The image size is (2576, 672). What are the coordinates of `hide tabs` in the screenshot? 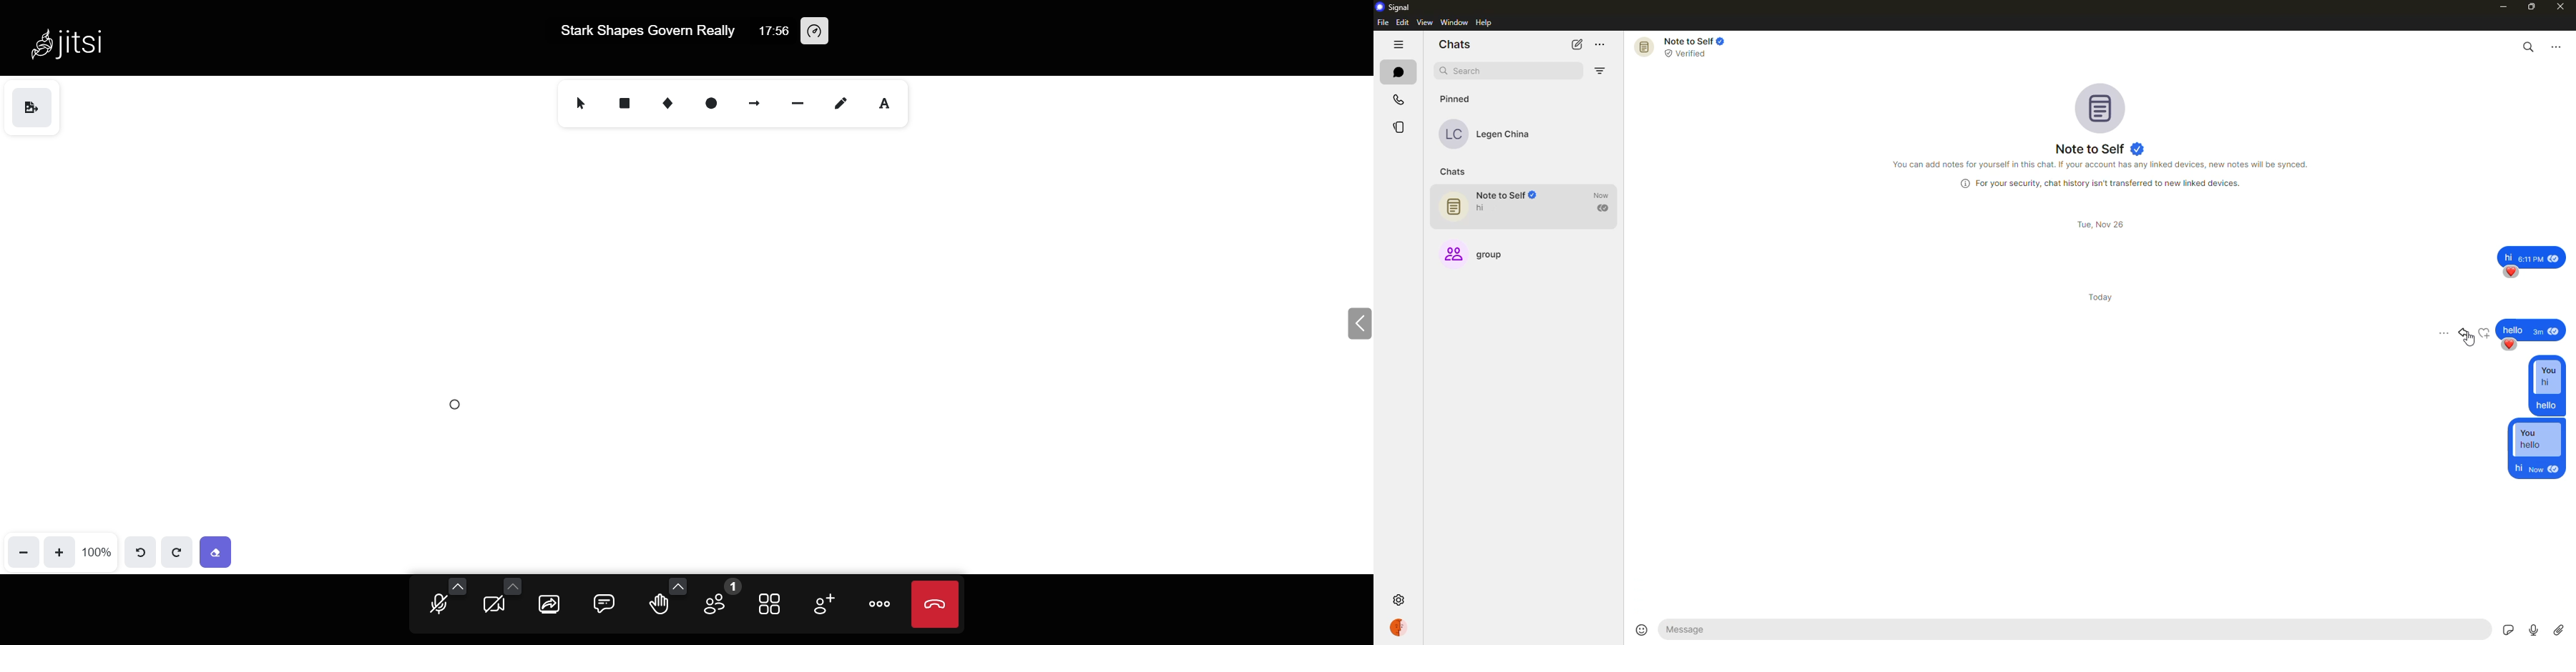 It's located at (1400, 44).